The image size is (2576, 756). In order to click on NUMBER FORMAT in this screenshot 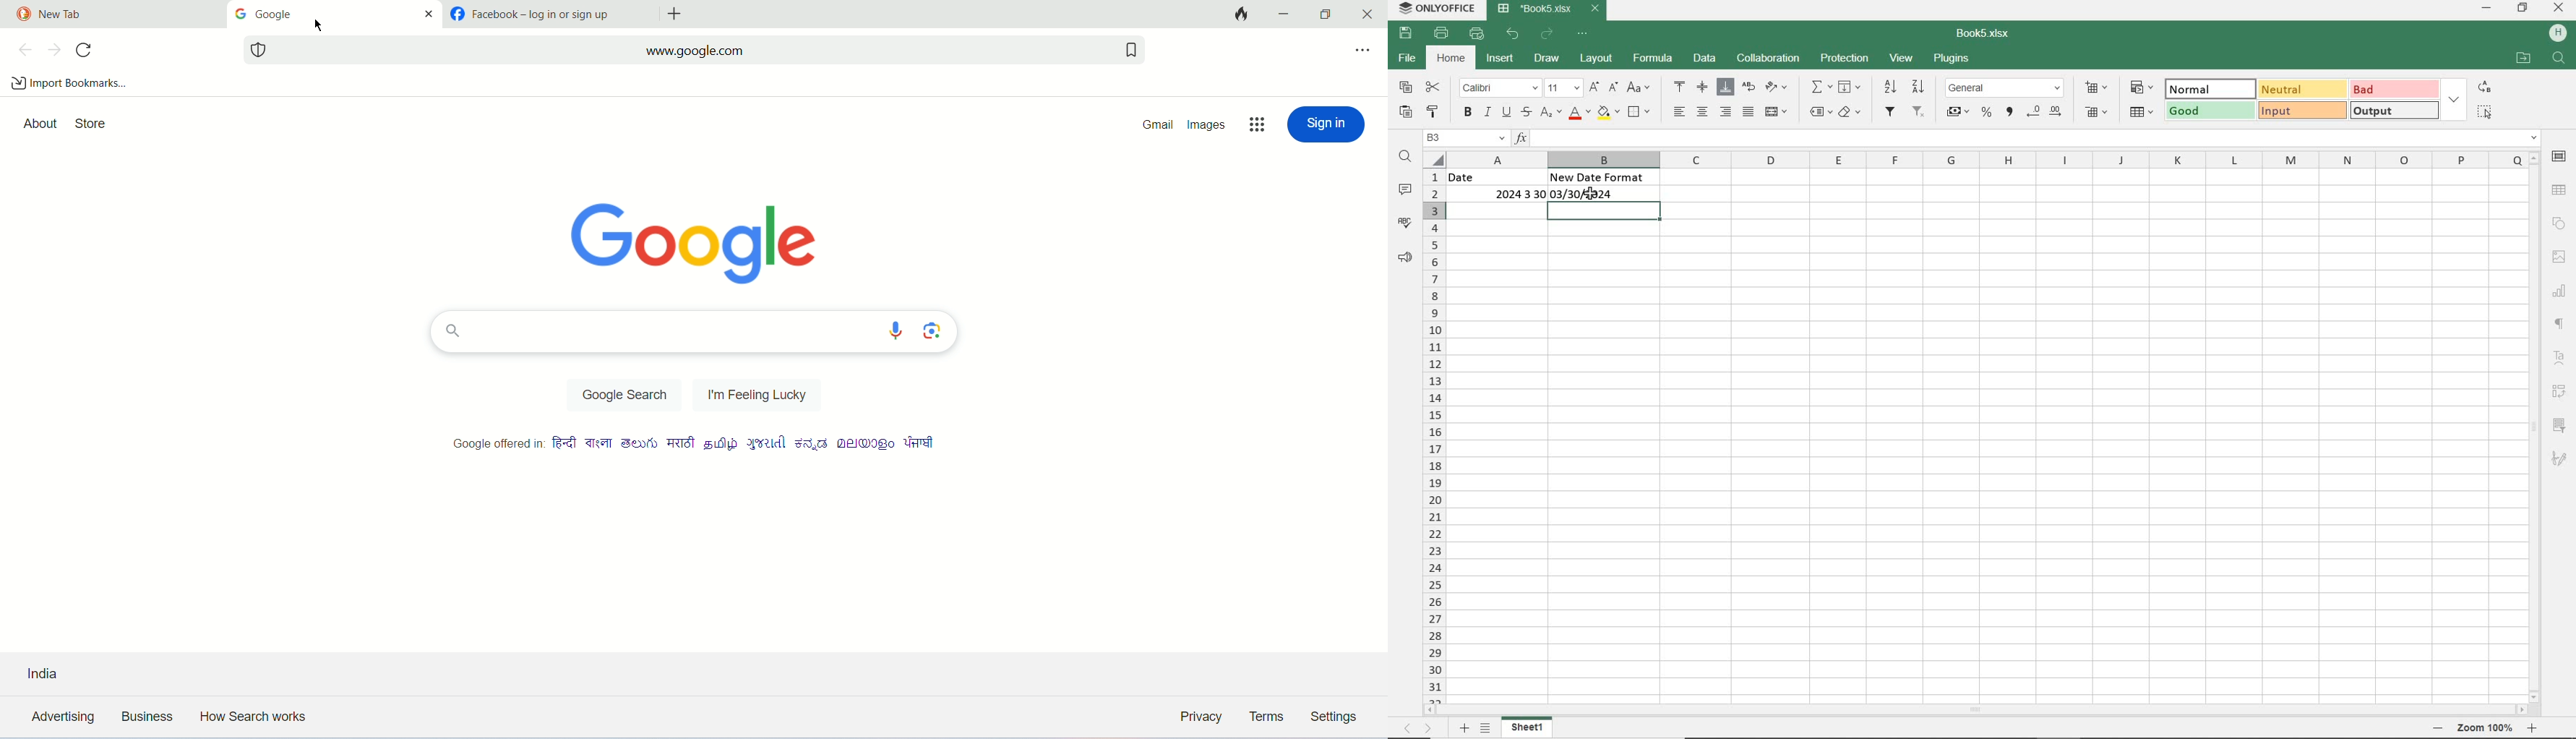, I will do `click(2006, 88)`.